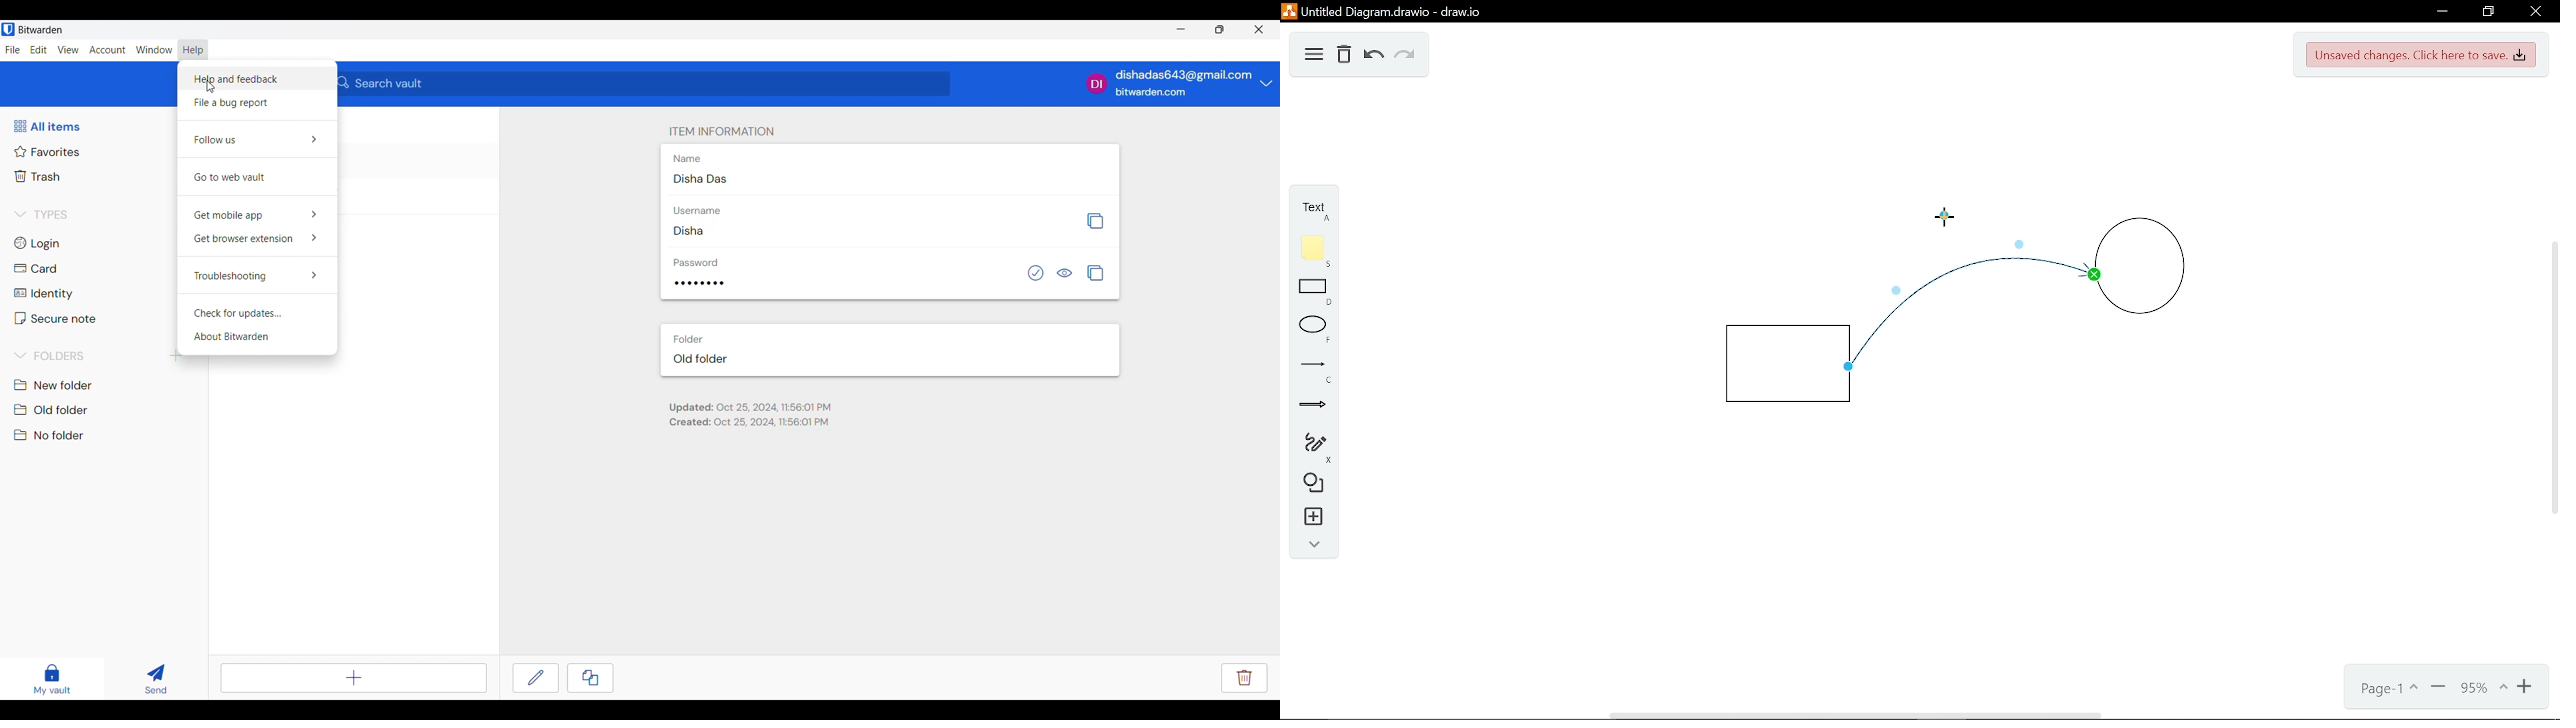 This screenshot has height=728, width=2576. Describe the element at coordinates (256, 78) in the screenshot. I see `Help and feedback` at that location.